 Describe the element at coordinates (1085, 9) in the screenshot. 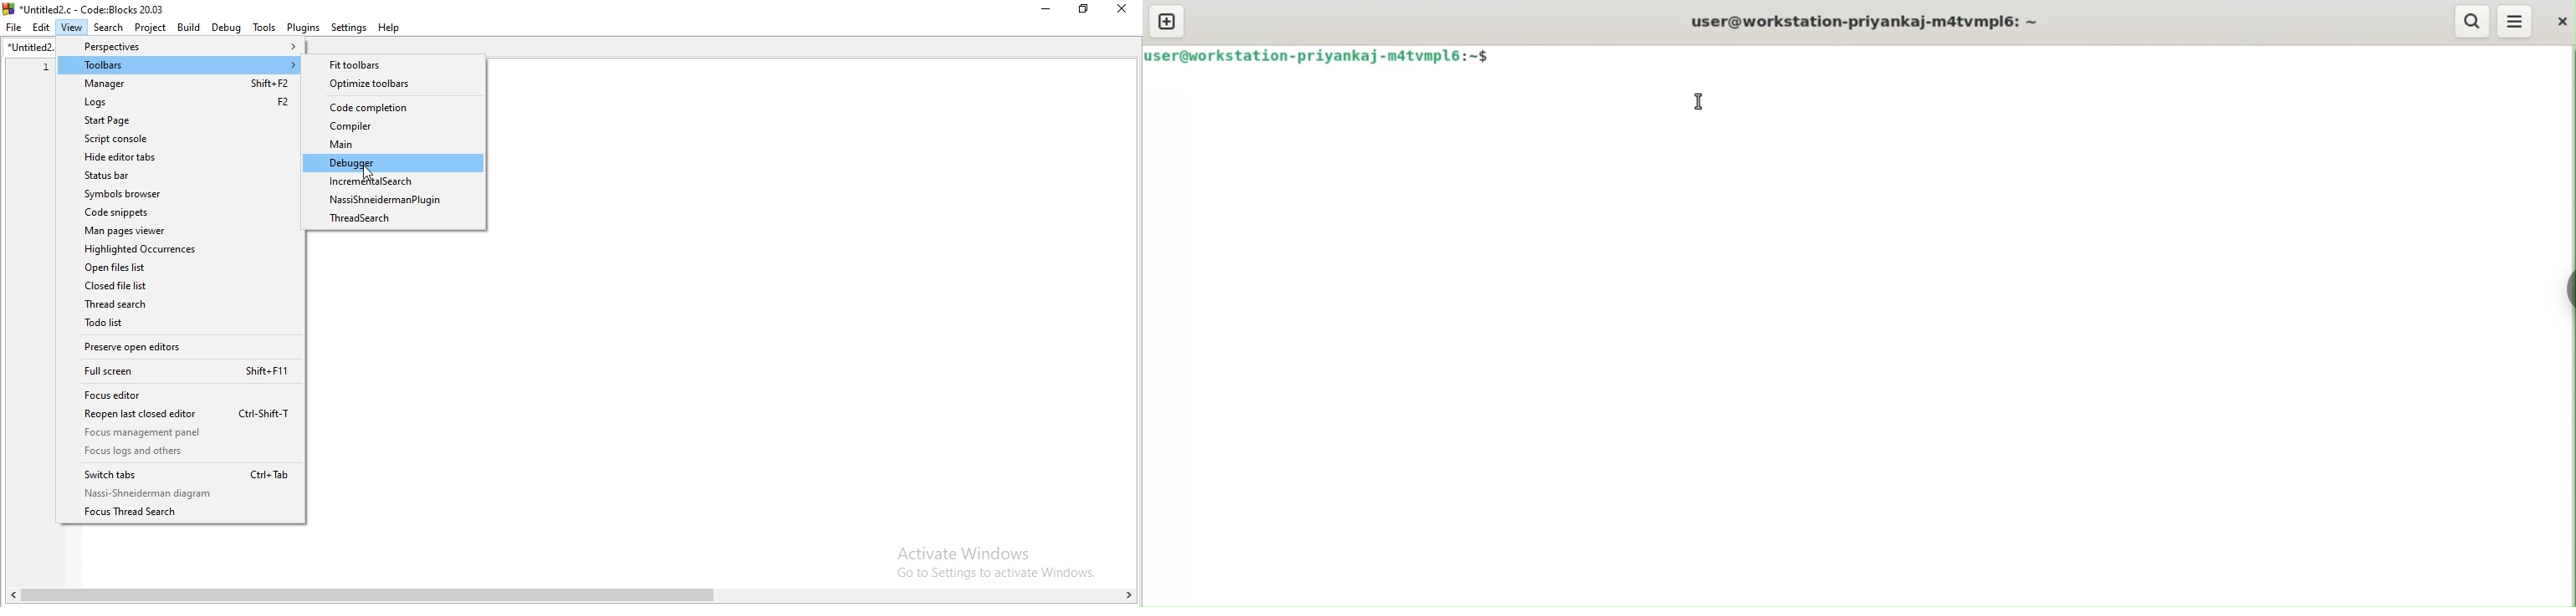

I see `Restore` at that location.